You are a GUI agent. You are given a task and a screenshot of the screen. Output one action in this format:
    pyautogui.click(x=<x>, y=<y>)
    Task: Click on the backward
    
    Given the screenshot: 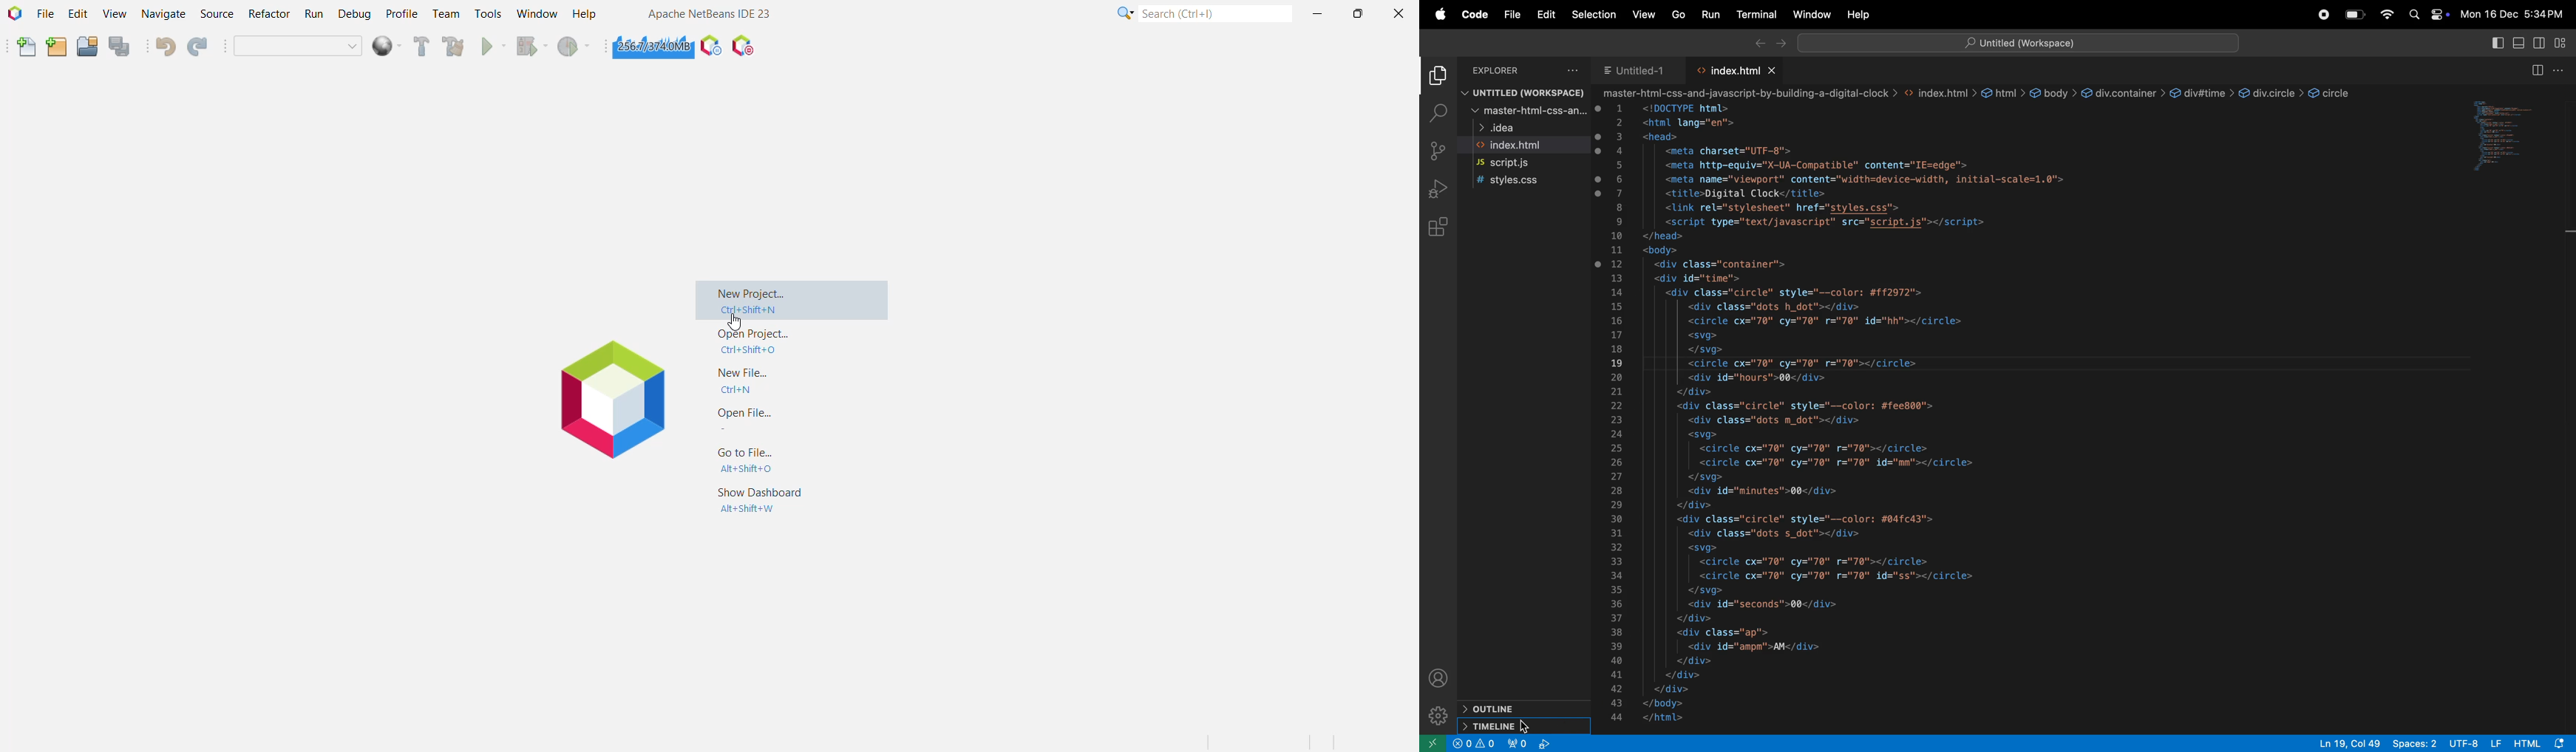 What is the action you would take?
    pyautogui.click(x=1758, y=42)
    